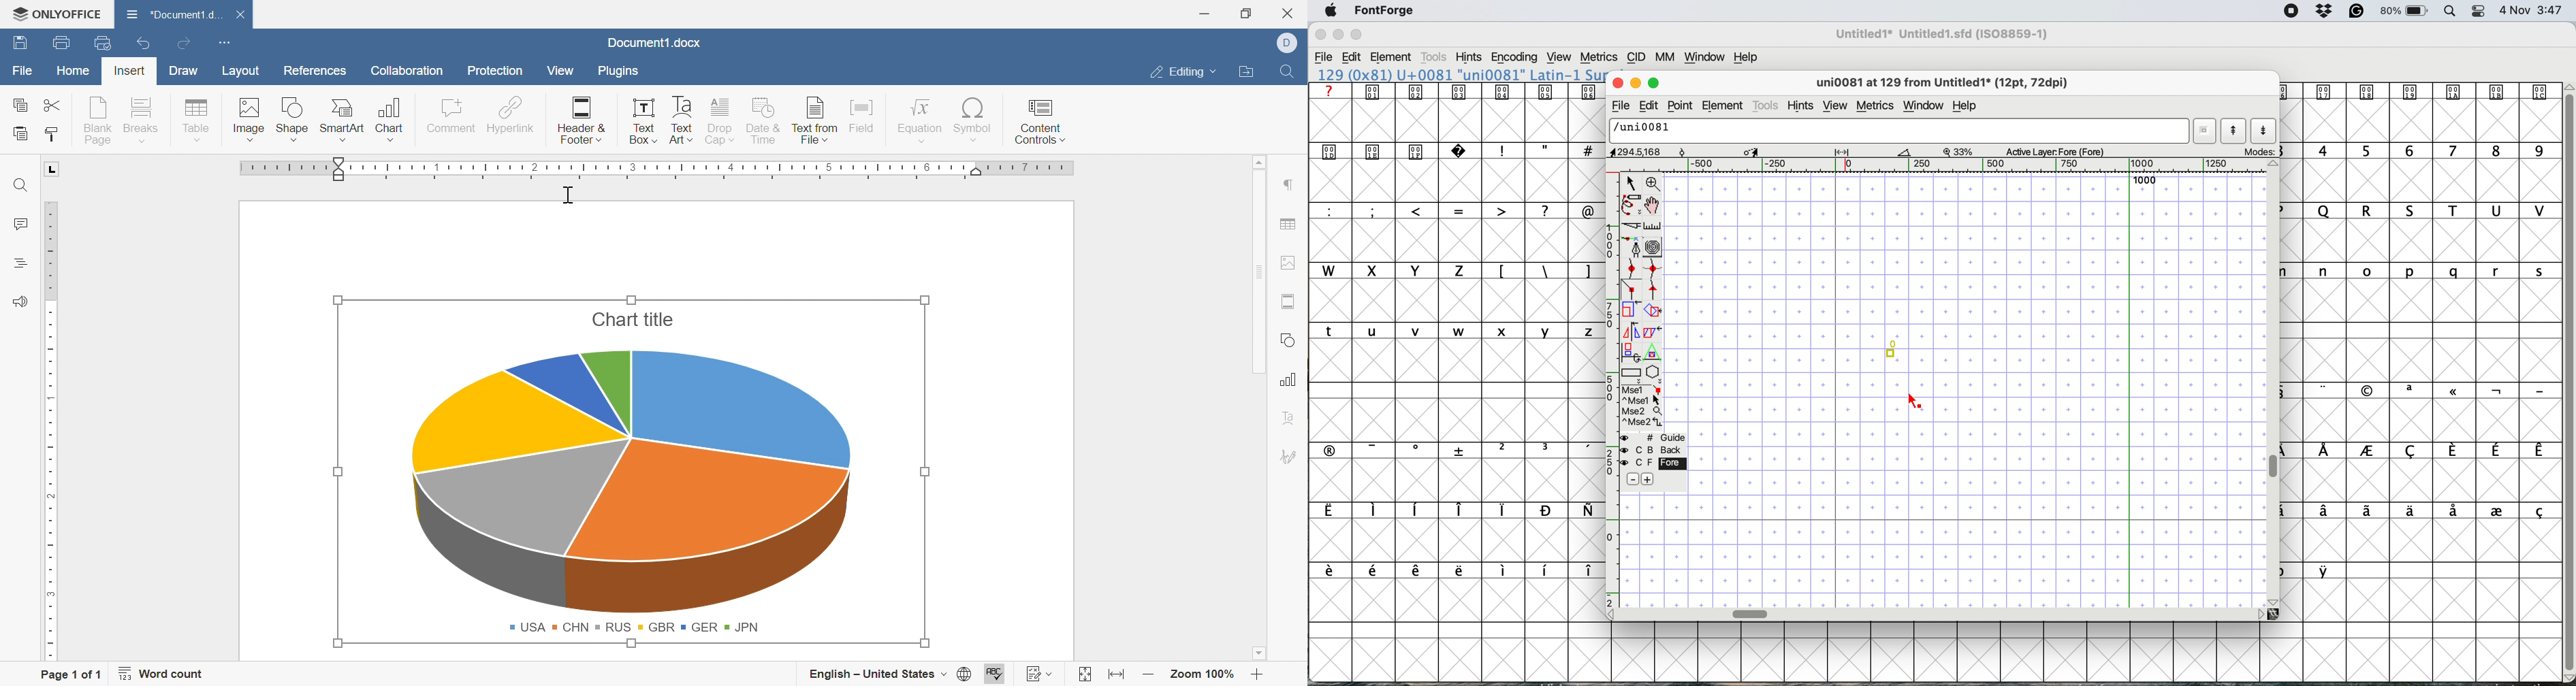 This screenshot has width=2576, height=700. I want to click on flip the selection, so click(1632, 331).